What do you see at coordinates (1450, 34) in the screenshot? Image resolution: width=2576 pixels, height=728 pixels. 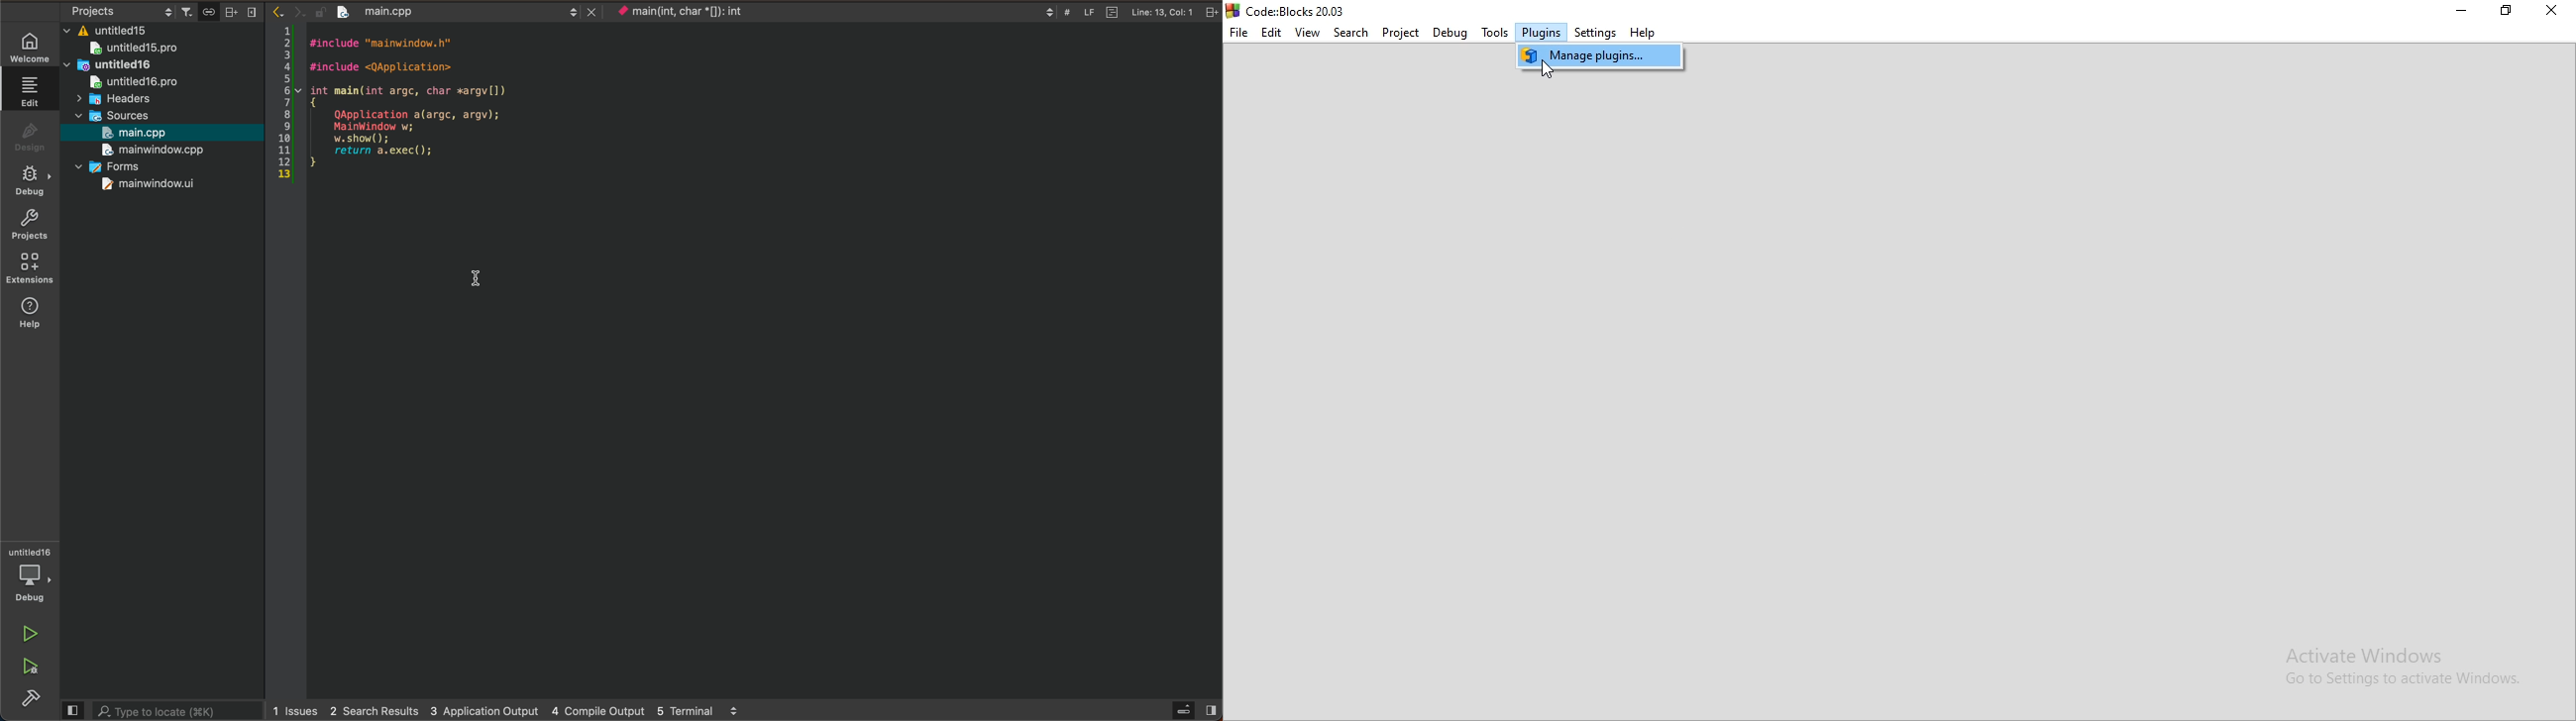 I see `Debug` at bounding box center [1450, 34].